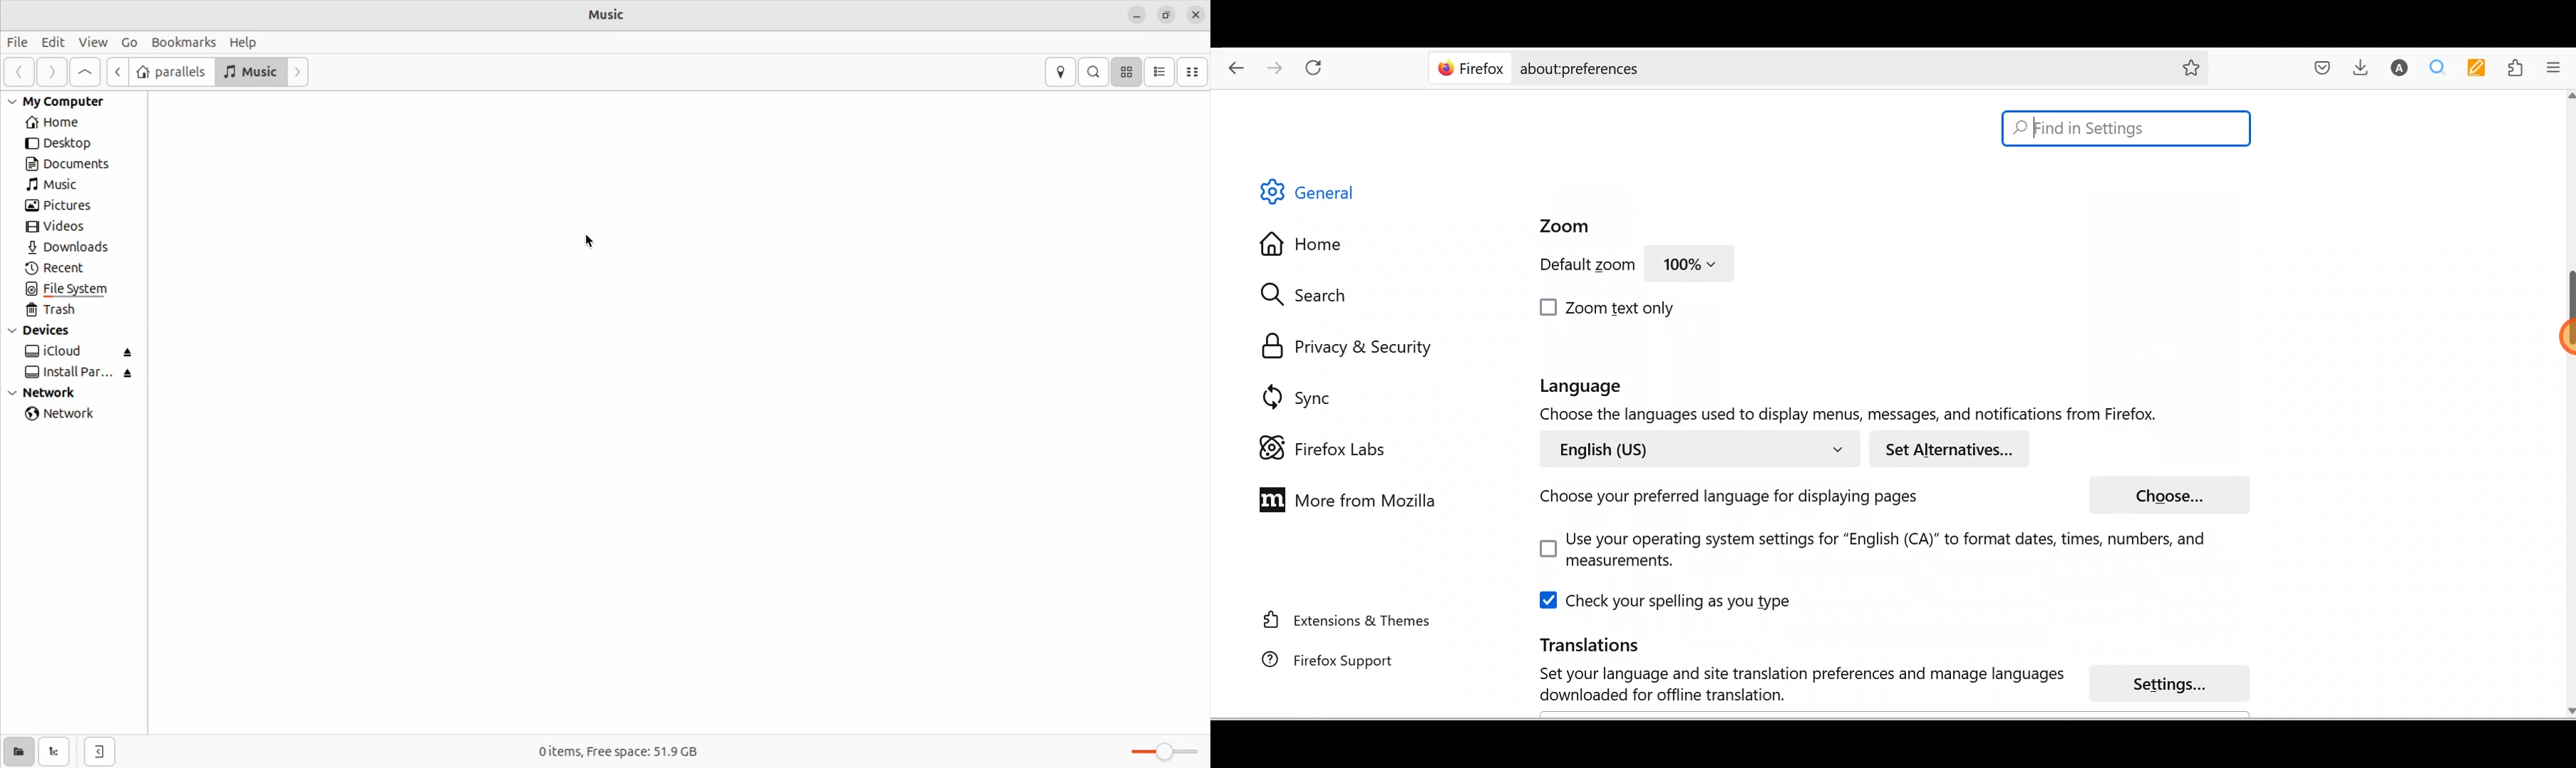 This screenshot has width=2576, height=784. I want to click on Free space, so click(642, 752).